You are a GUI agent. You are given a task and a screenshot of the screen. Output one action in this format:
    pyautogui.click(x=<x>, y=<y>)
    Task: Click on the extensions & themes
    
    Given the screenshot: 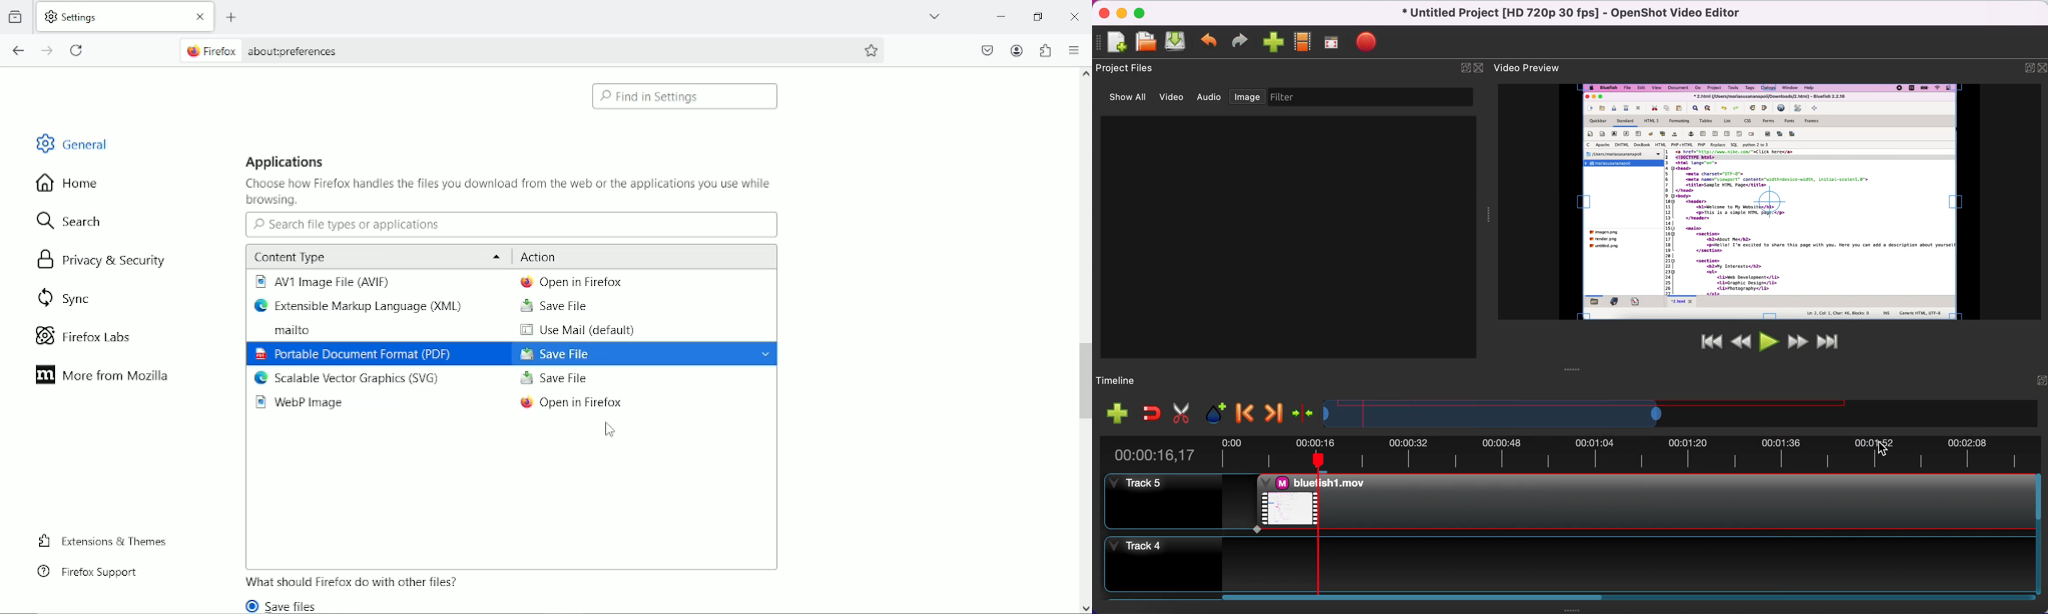 What is the action you would take?
    pyautogui.click(x=102, y=542)
    